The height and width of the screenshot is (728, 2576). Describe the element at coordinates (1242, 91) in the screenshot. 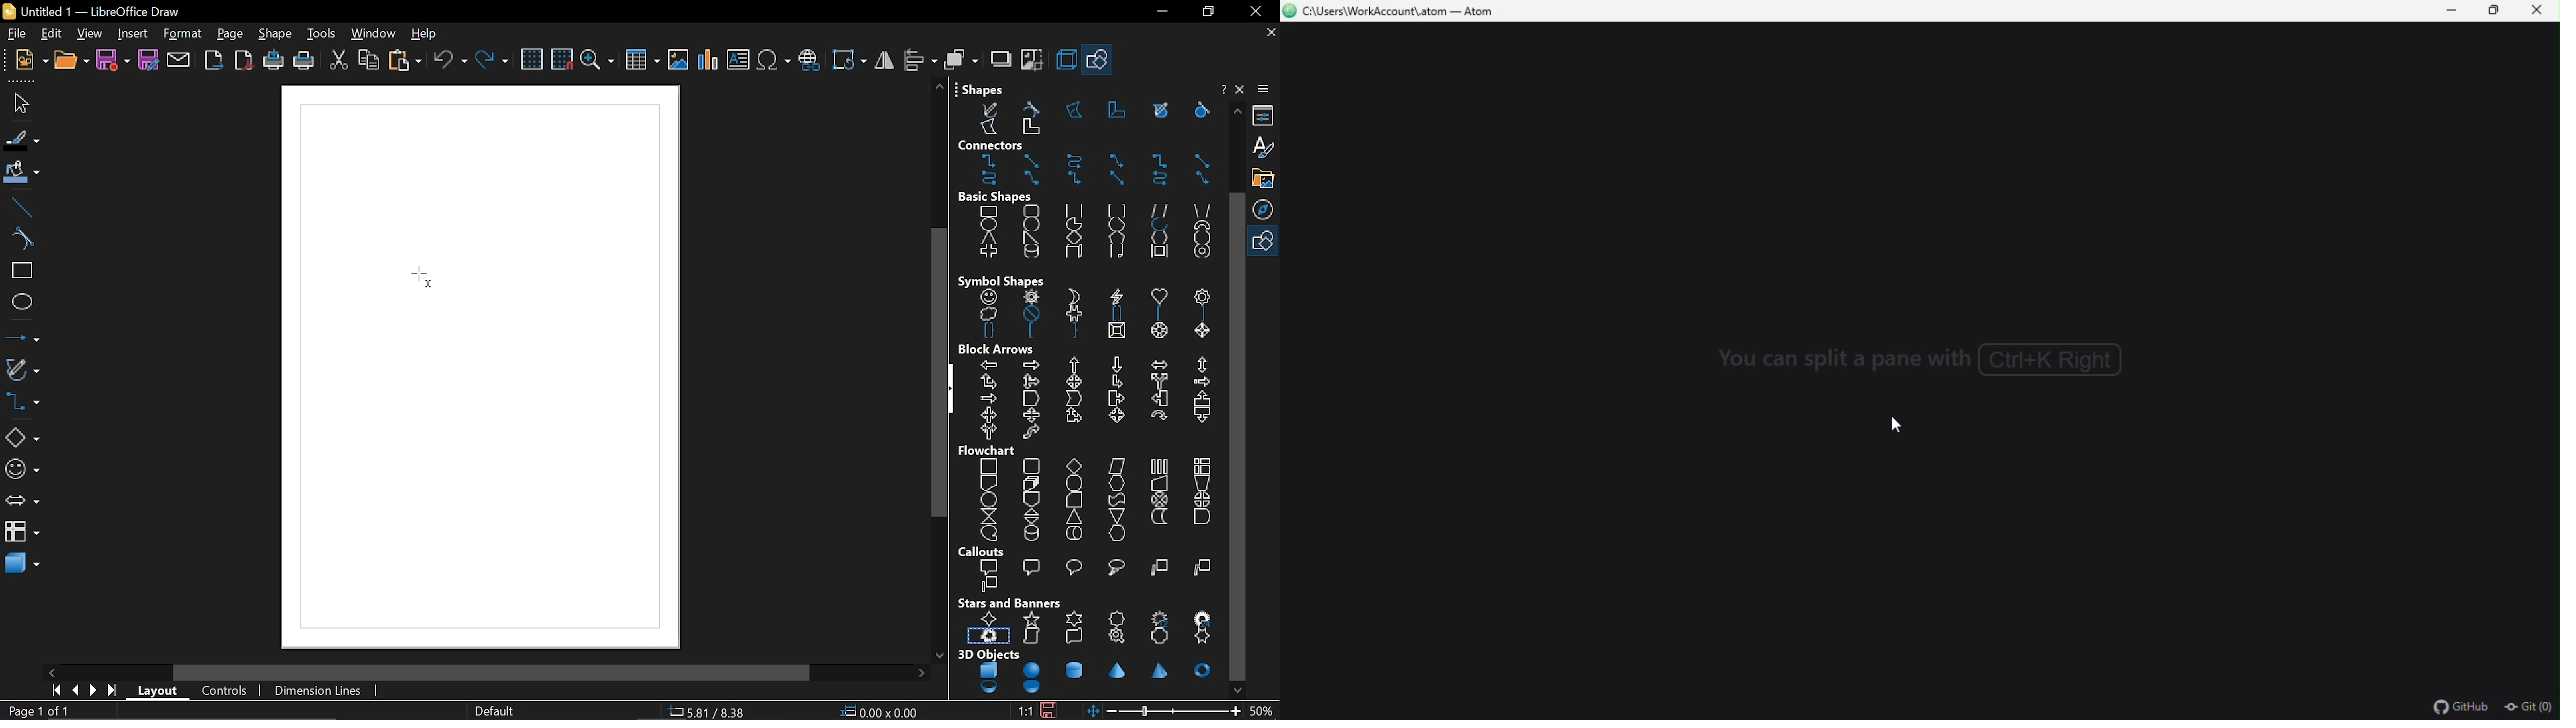

I see `Help` at that location.